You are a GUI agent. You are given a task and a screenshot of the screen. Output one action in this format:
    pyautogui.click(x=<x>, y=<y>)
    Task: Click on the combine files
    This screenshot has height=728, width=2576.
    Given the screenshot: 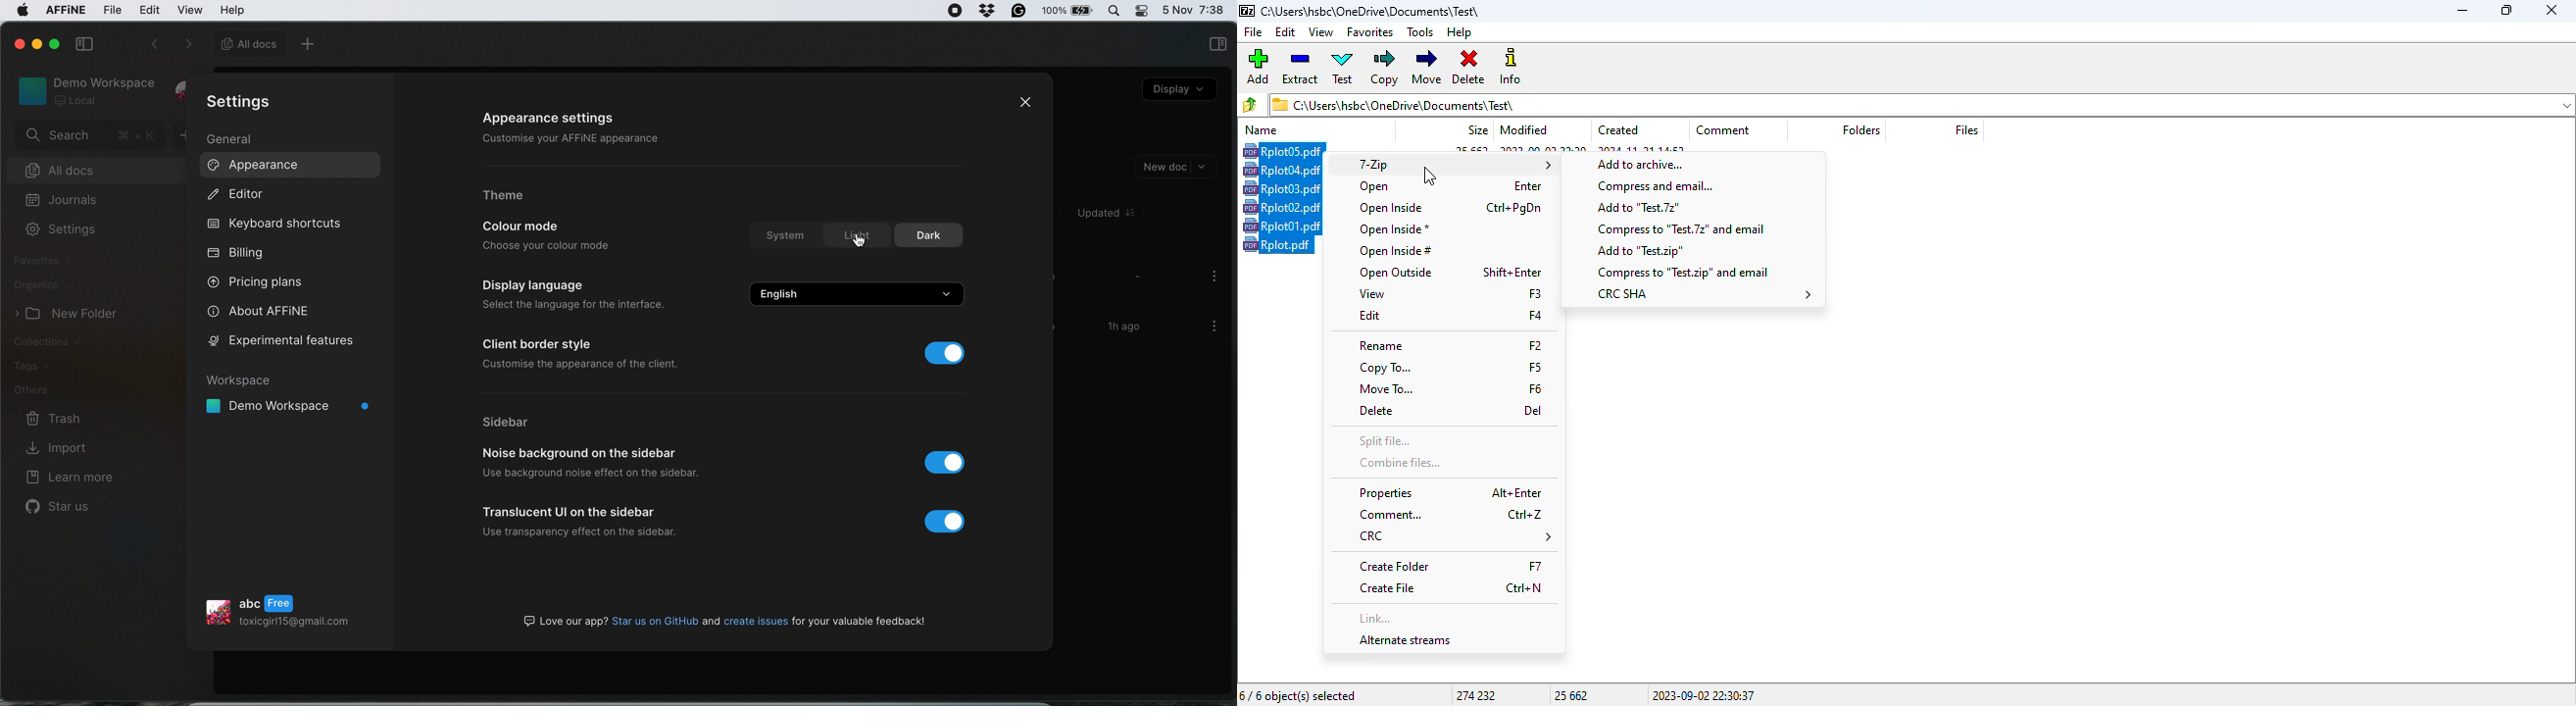 What is the action you would take?
    pyautogui.click(x=1400, y=462)
    